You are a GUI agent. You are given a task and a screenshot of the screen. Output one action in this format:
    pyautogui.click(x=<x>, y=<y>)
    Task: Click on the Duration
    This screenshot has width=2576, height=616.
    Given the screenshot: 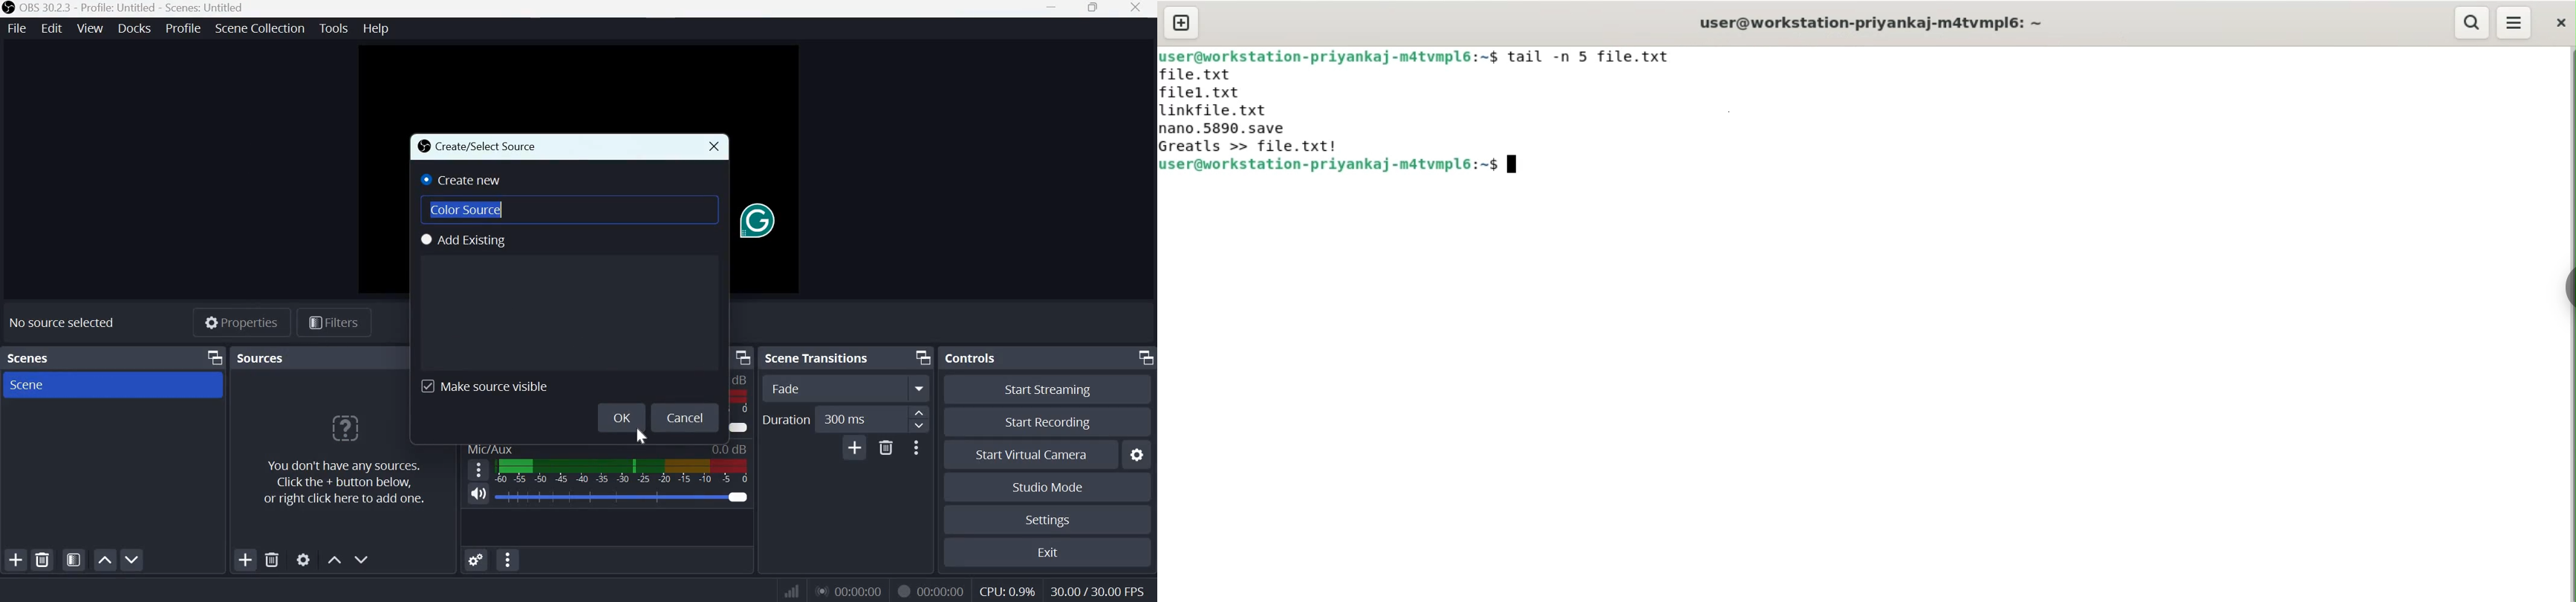 What is the action you would take?
    pyautogui.click(x=786, y=419)
    